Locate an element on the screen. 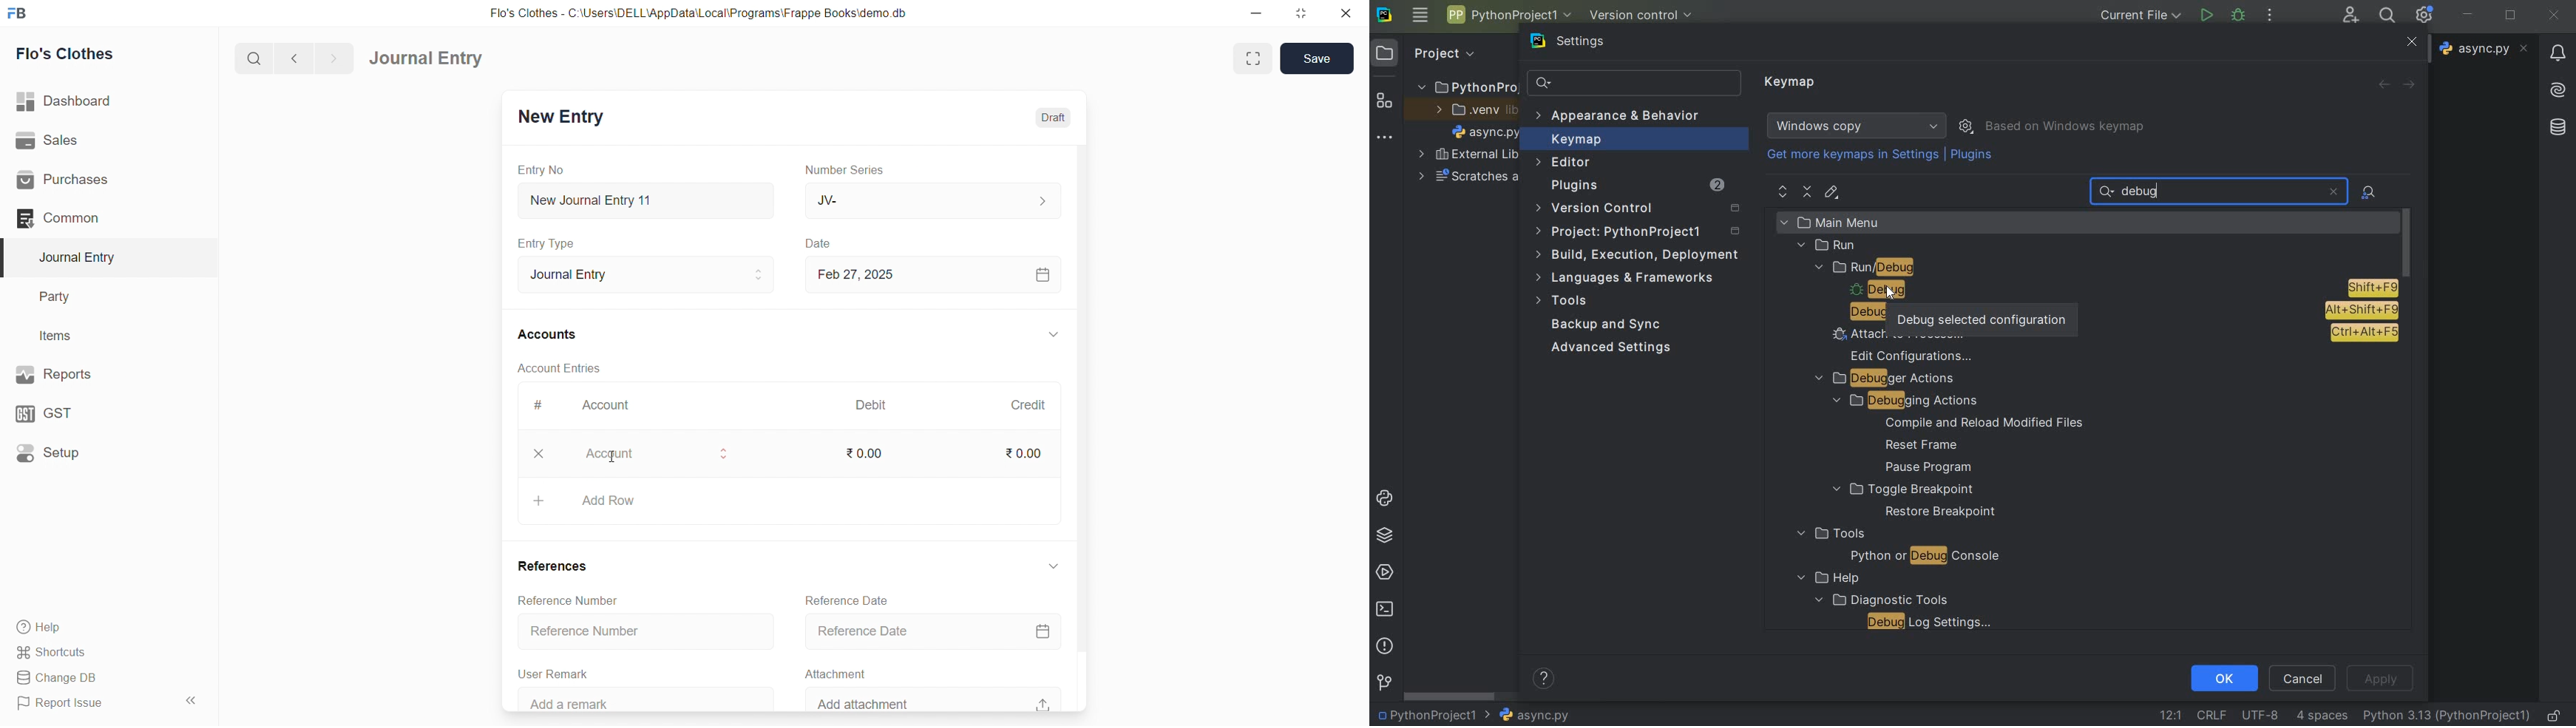  References is located at coordinates (553, 564).